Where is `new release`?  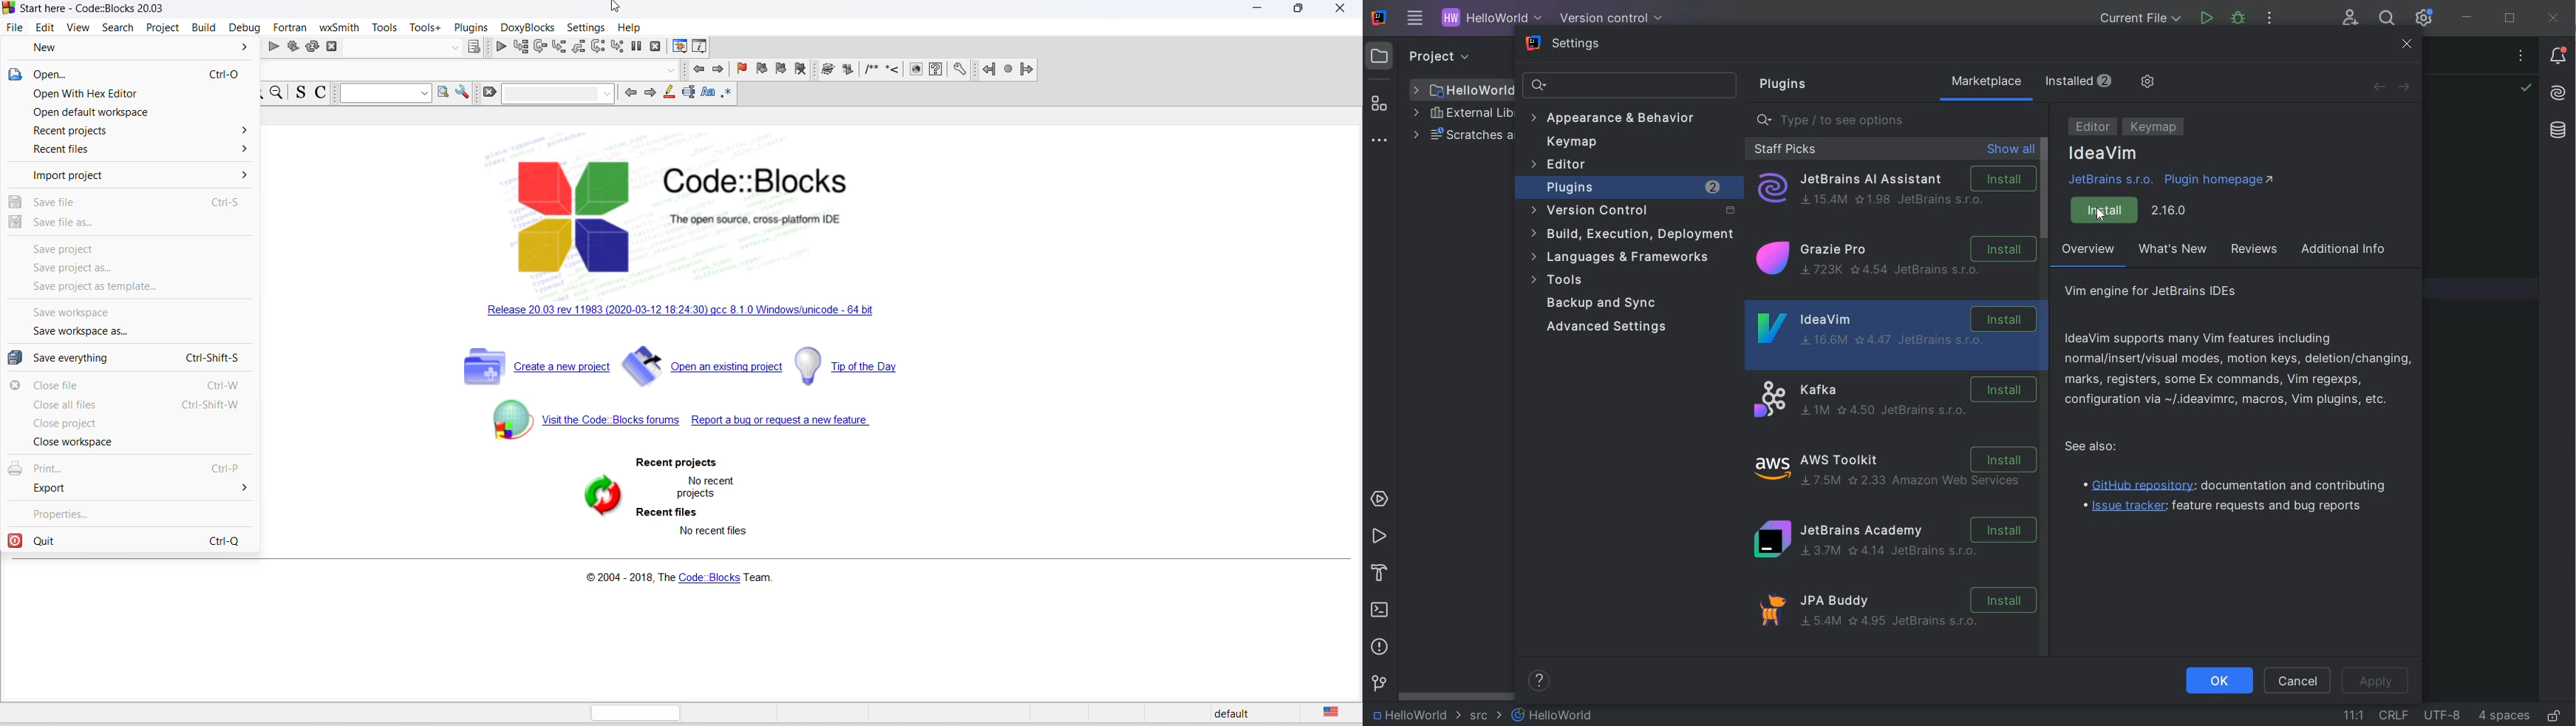 new release is located at coordinates (696, 314).